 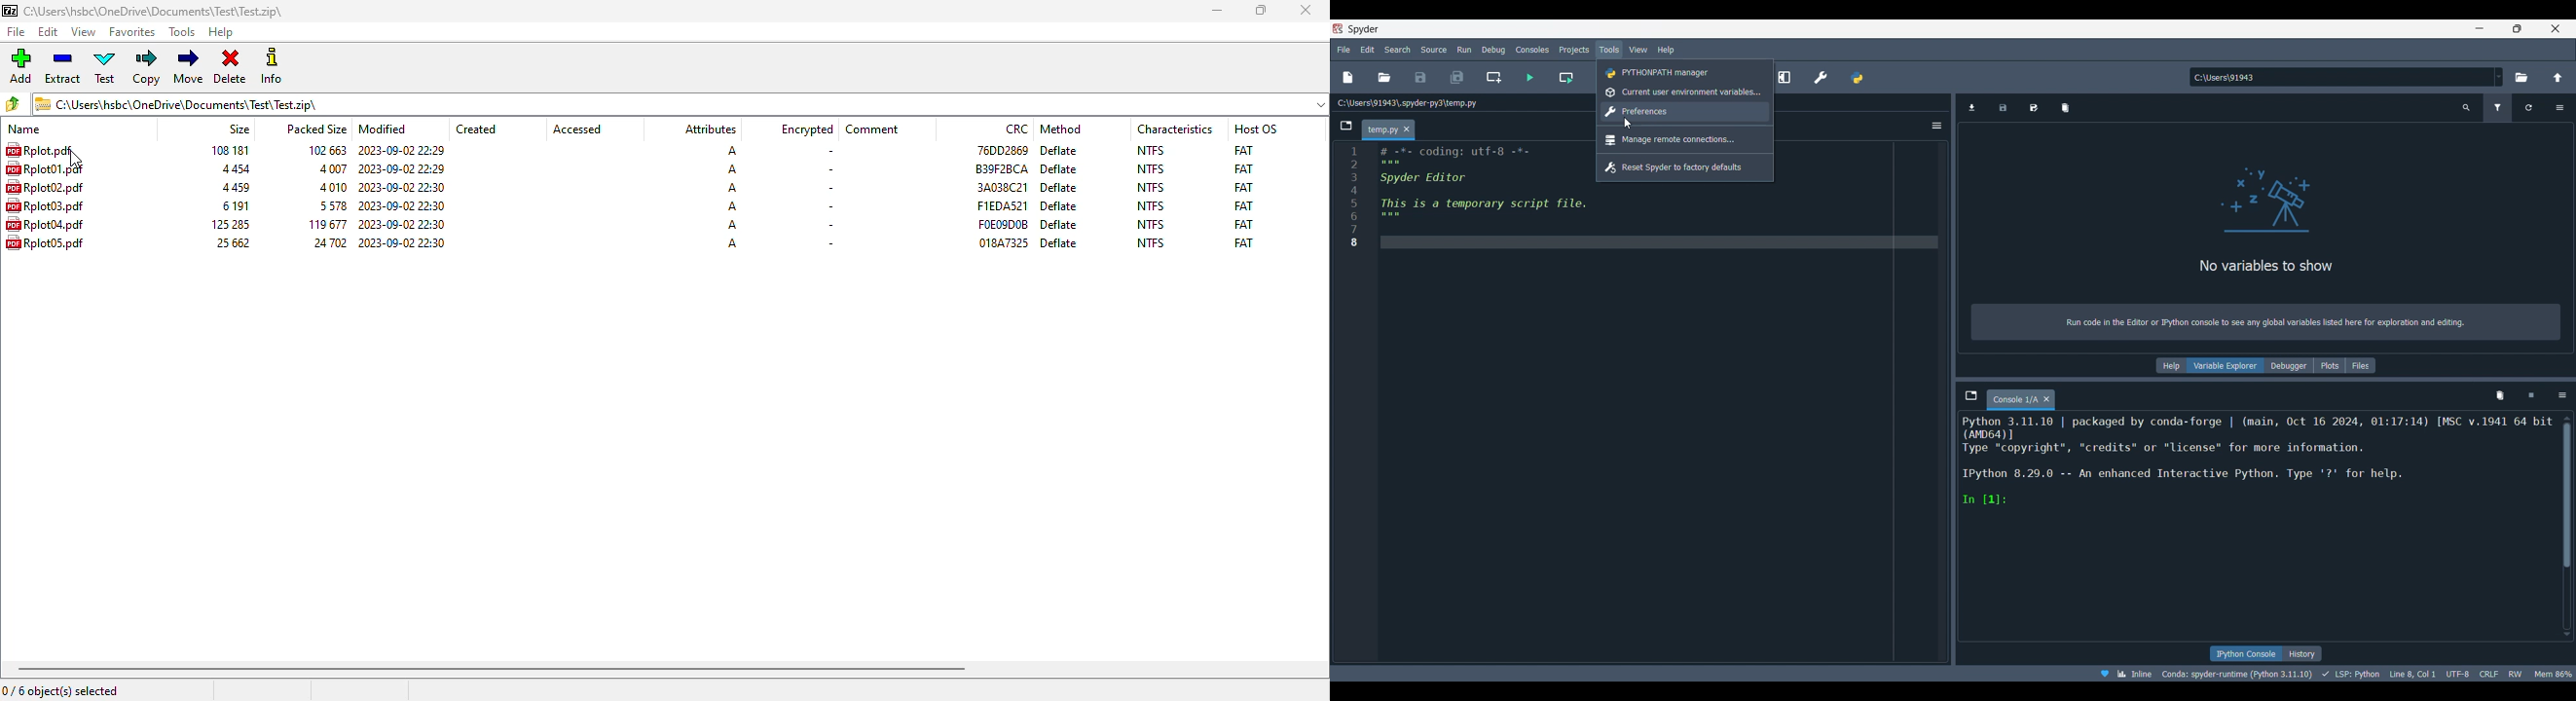 I want to click on Minimize, so click(x=2484, y=31).